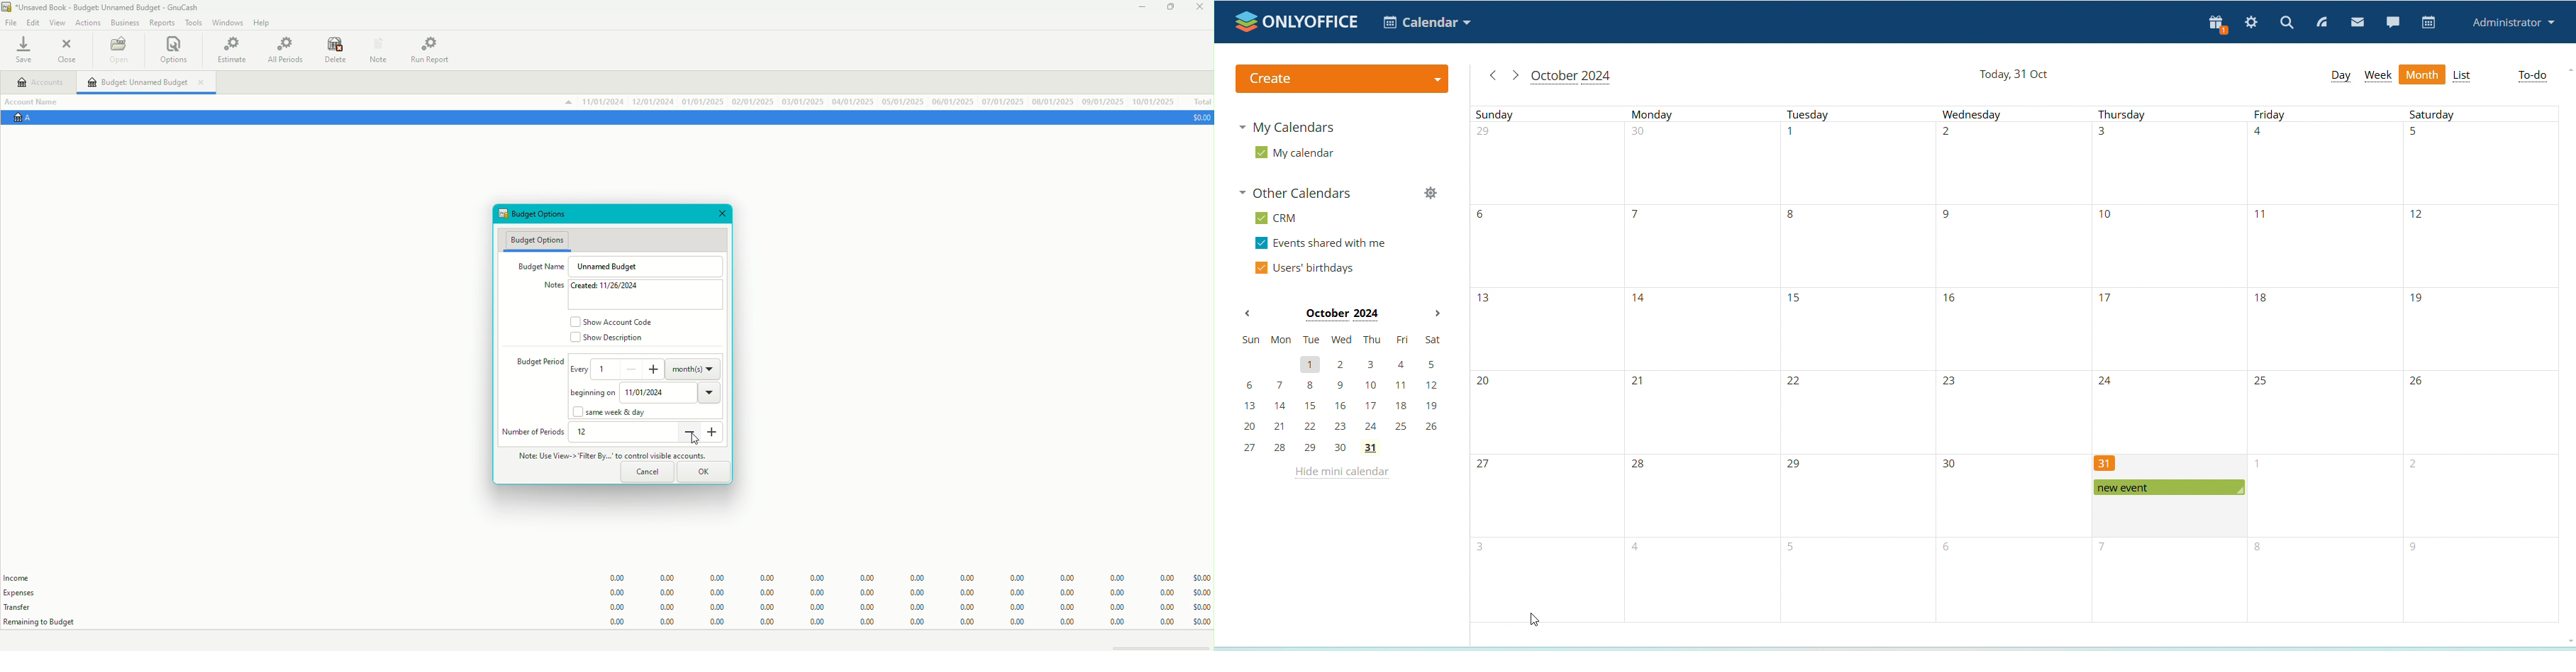 This screenshot has width=2576, height=672. Describe the element at coordinates (538, 265) in the screenshot. I see `Budget Name.` at that location.